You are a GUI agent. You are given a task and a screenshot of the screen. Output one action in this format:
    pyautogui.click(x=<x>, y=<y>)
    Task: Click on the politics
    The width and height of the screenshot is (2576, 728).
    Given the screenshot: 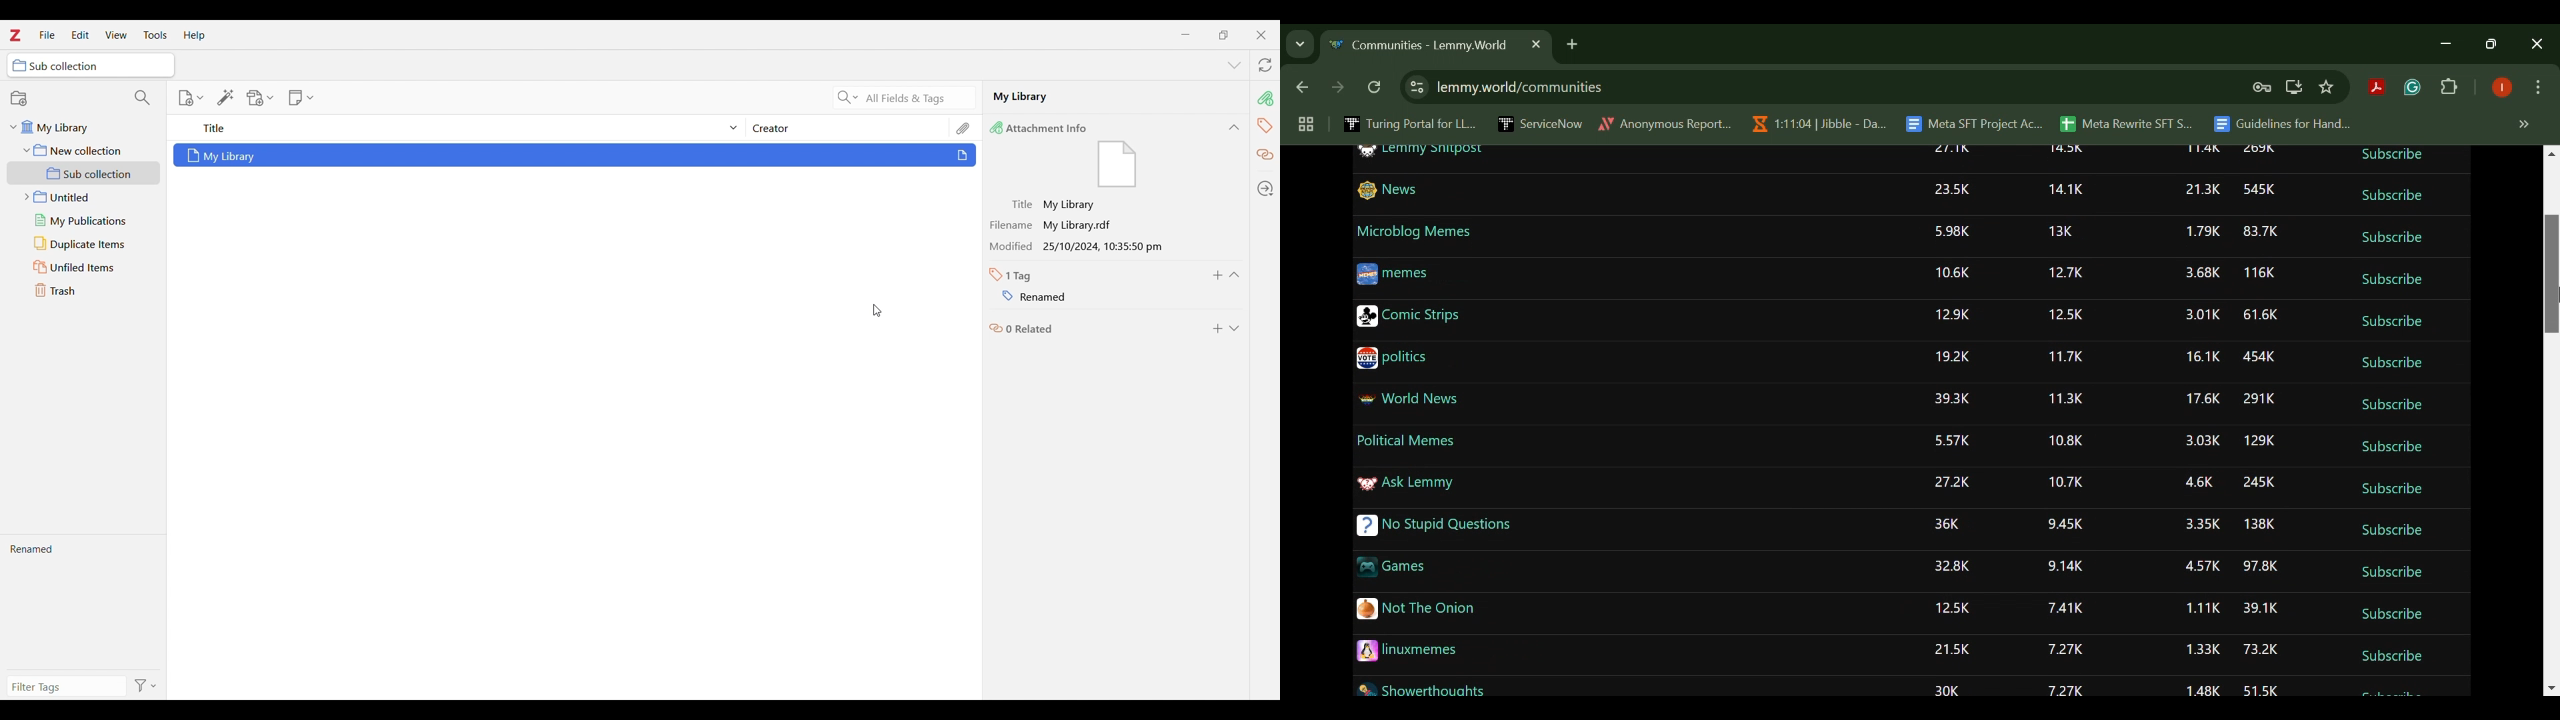 What is the action you would take?
    pyautogui.click(x=1394, y=358)
    